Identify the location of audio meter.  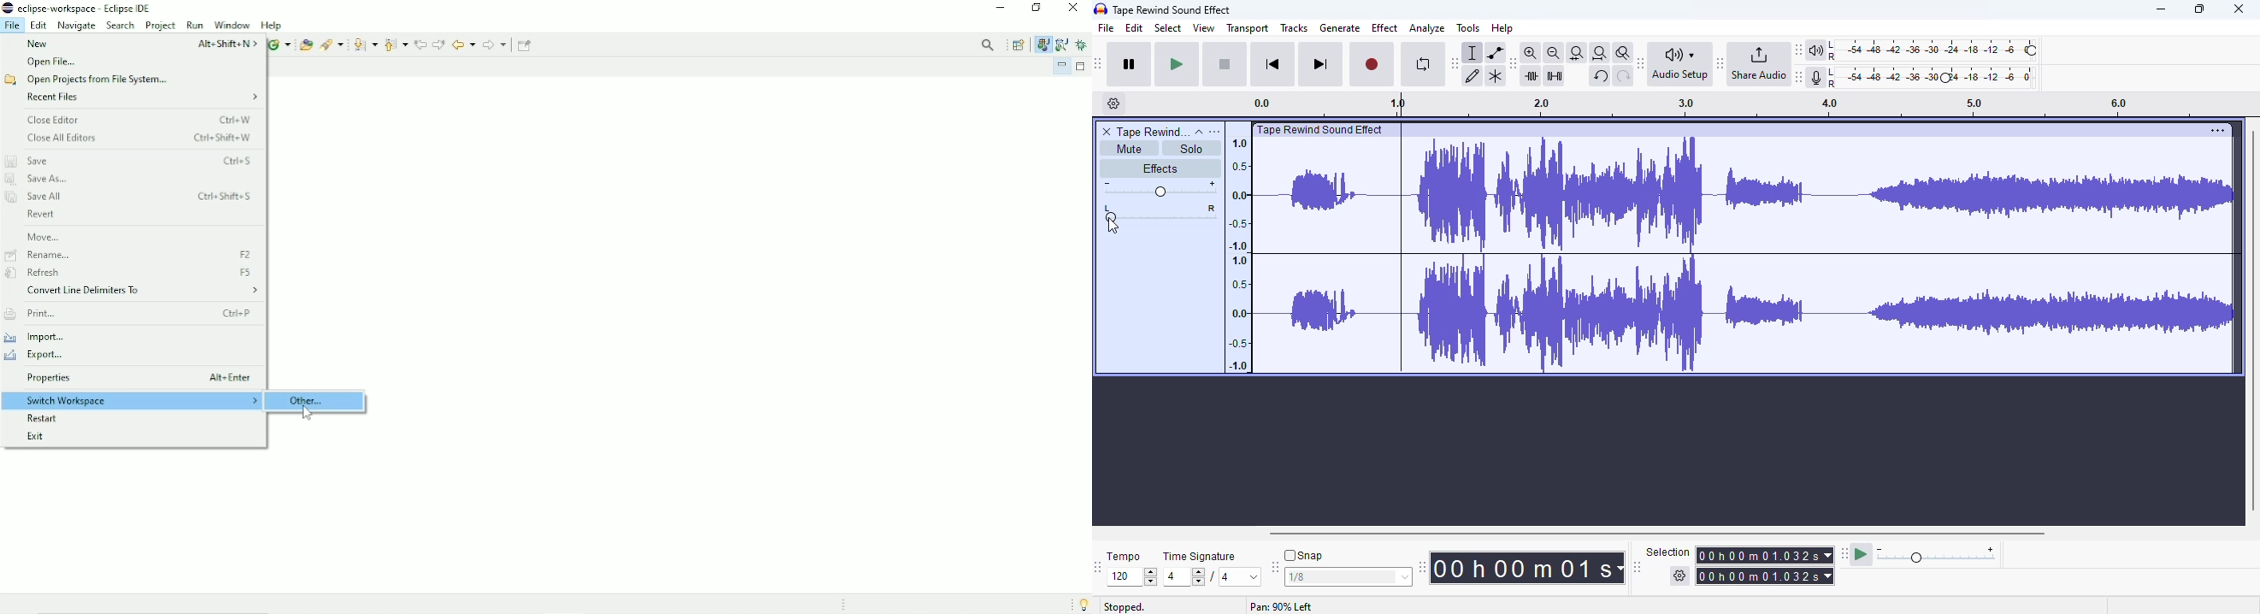
(1924, 79).